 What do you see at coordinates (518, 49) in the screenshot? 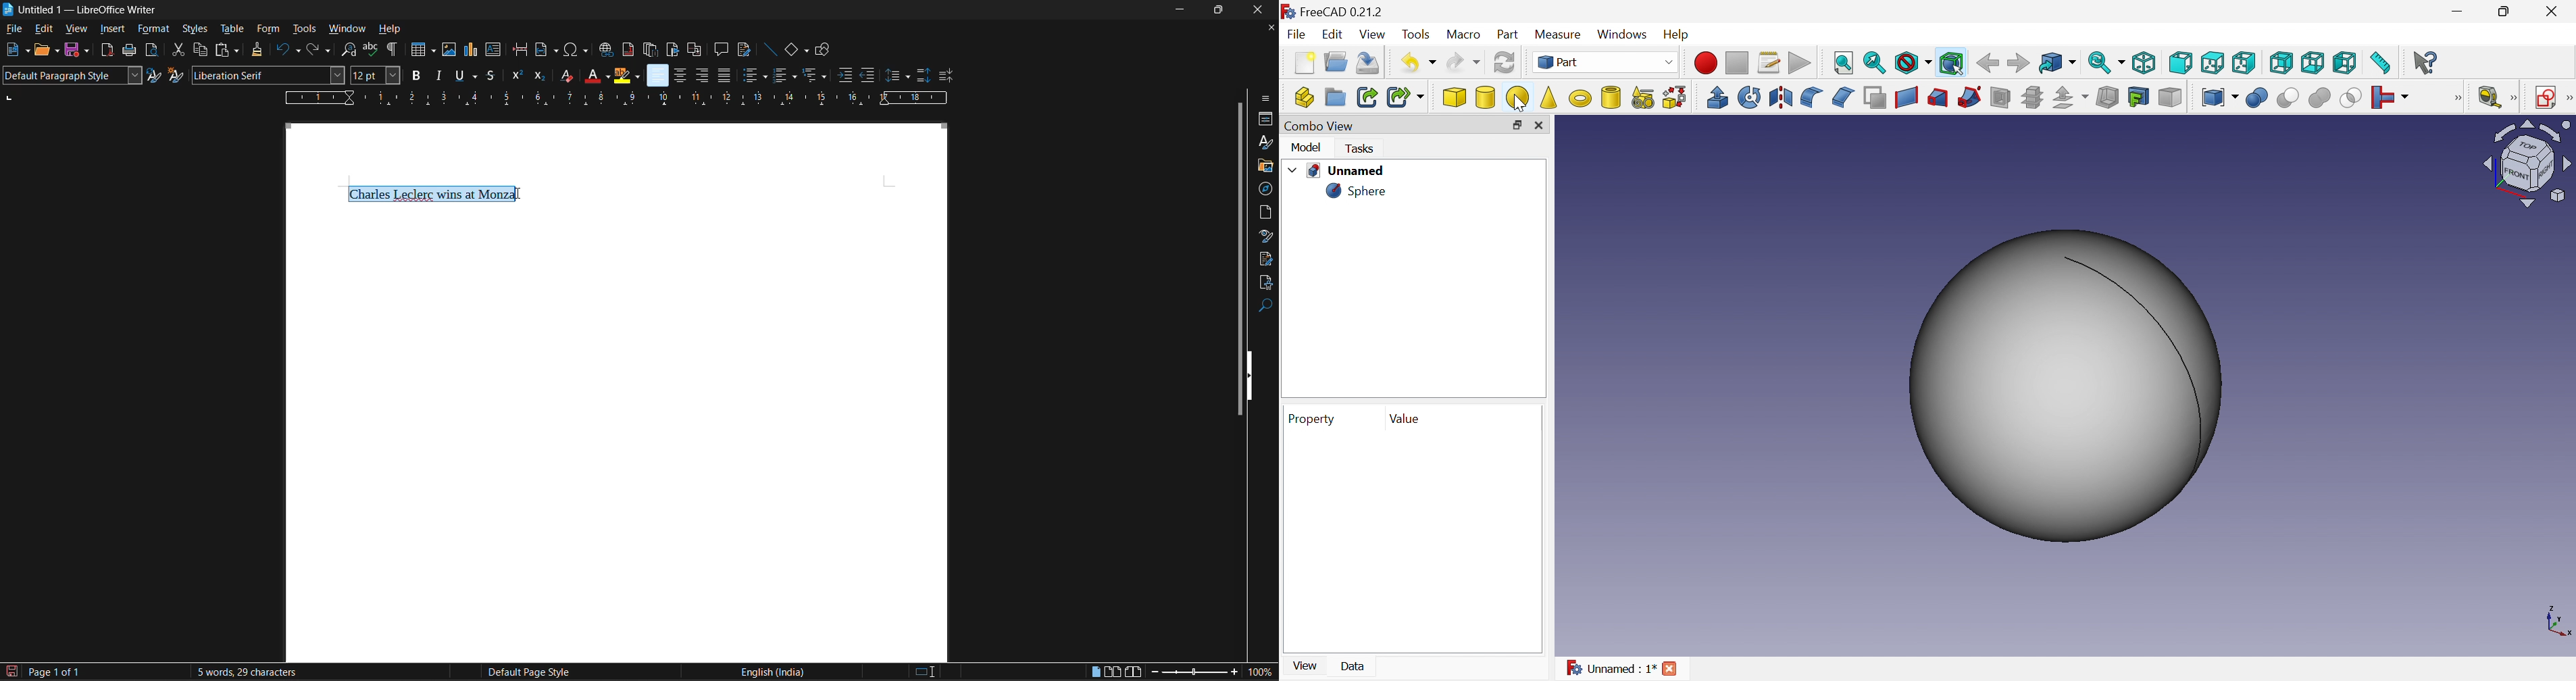
I see `insert page break` at bounding box center [518, 49].